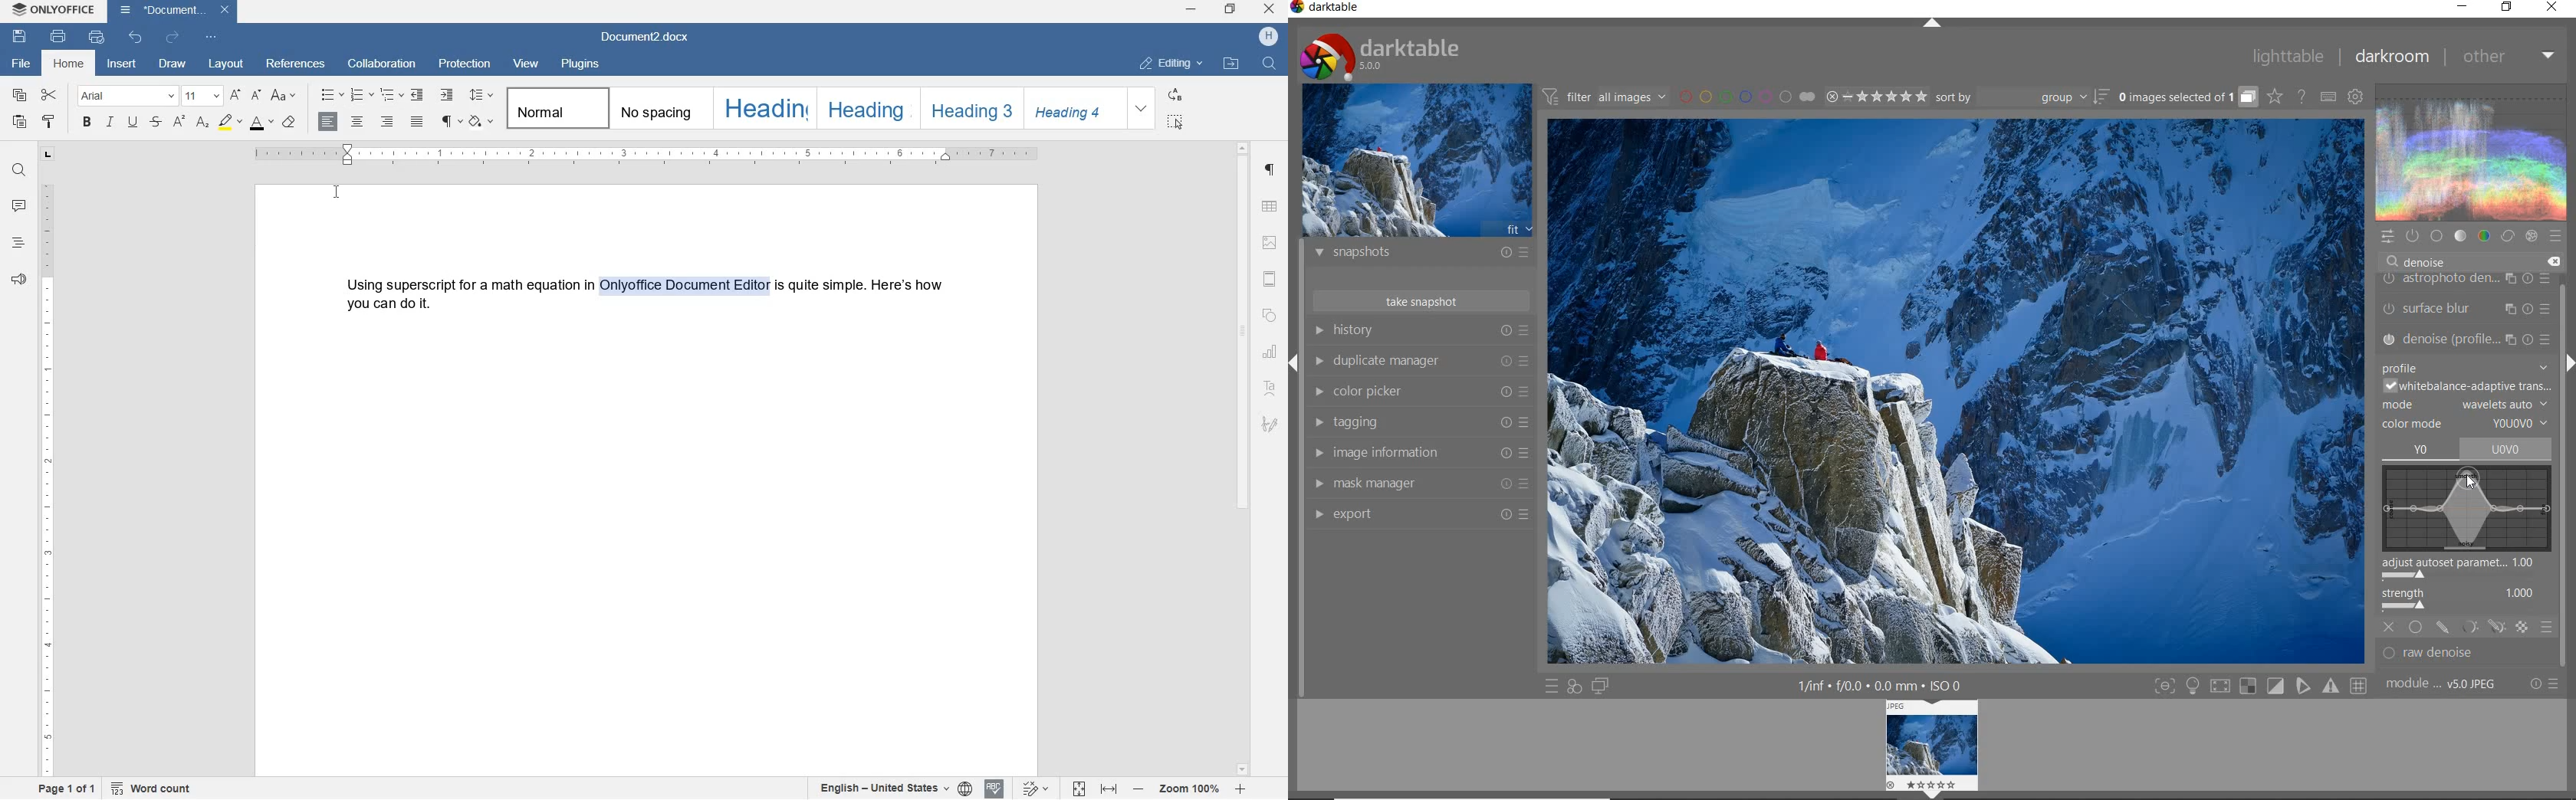 This screenshot has height=812, width=2576. What do you see at coordinates (1416, 159) in the screenshot?
I see `image preview` at bounding box center [1416, 159].